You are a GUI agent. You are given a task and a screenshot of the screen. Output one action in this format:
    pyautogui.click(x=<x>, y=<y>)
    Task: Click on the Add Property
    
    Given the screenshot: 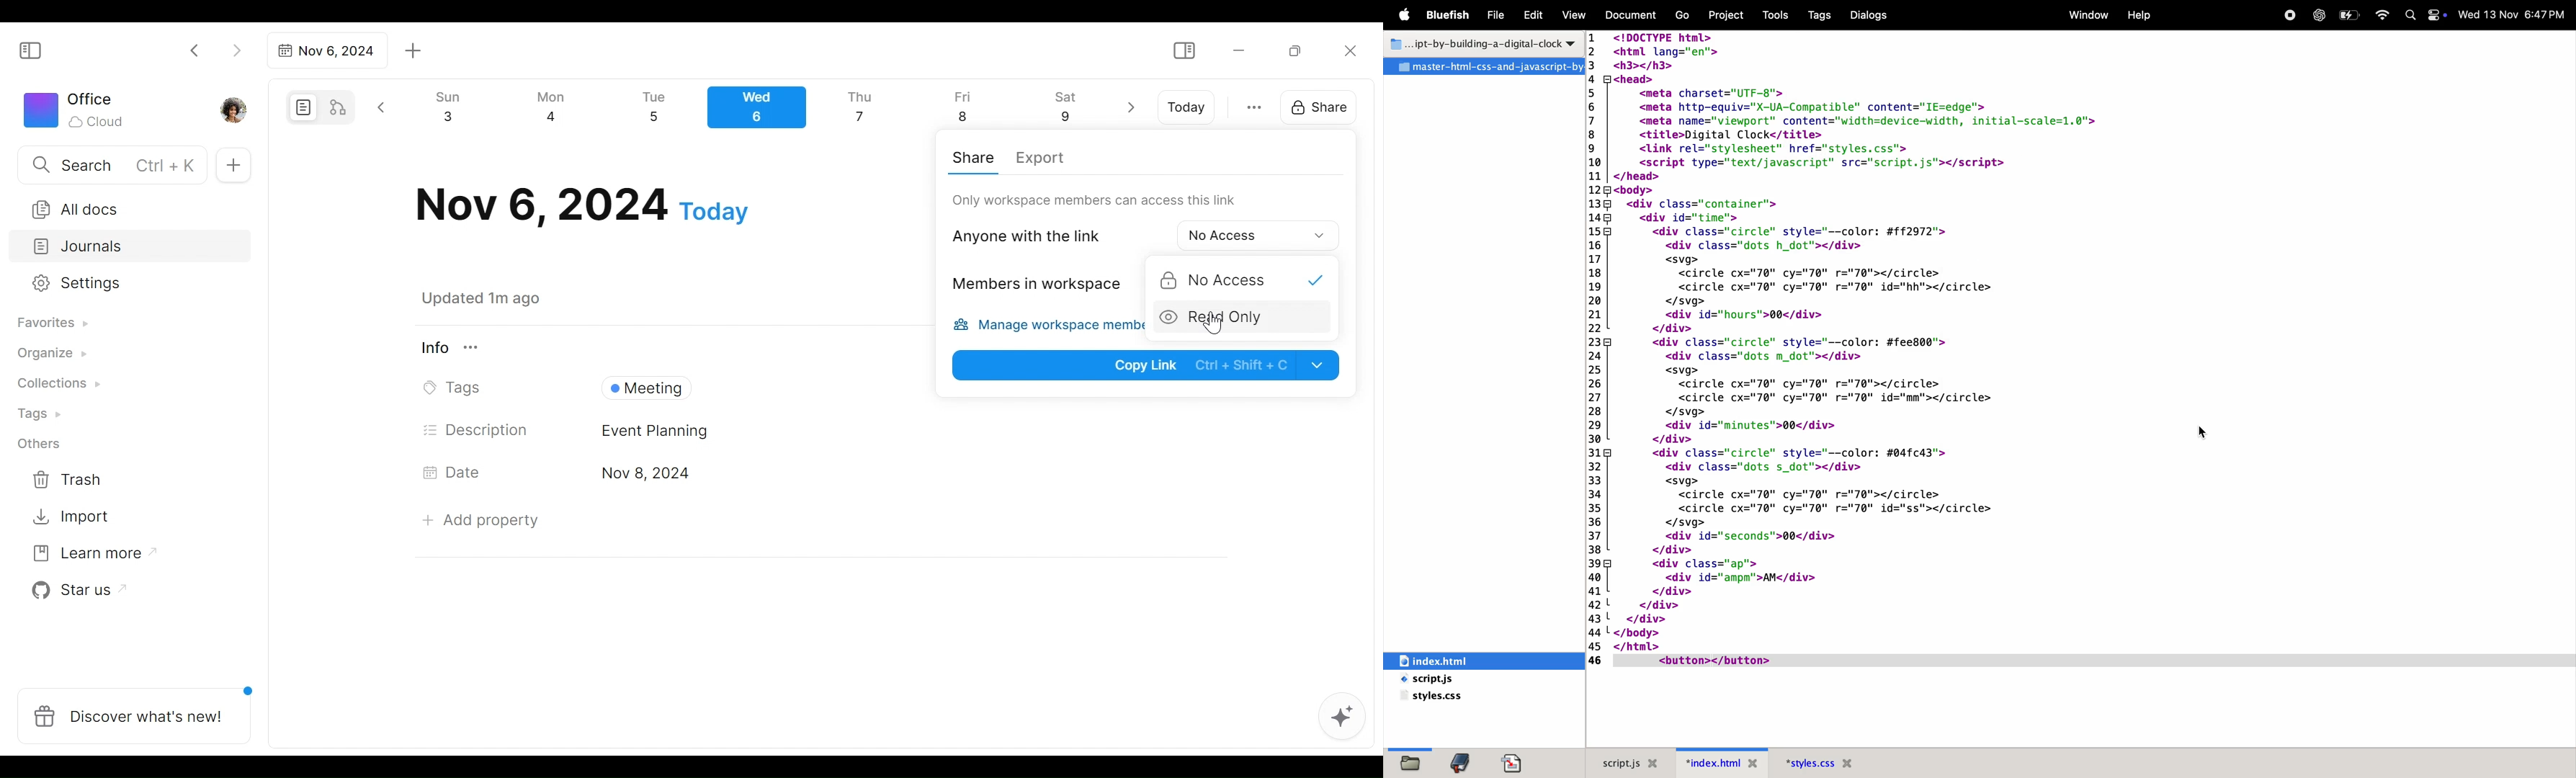 What is the action you would take?
    pyautogui.click(x=480, y=520)
    